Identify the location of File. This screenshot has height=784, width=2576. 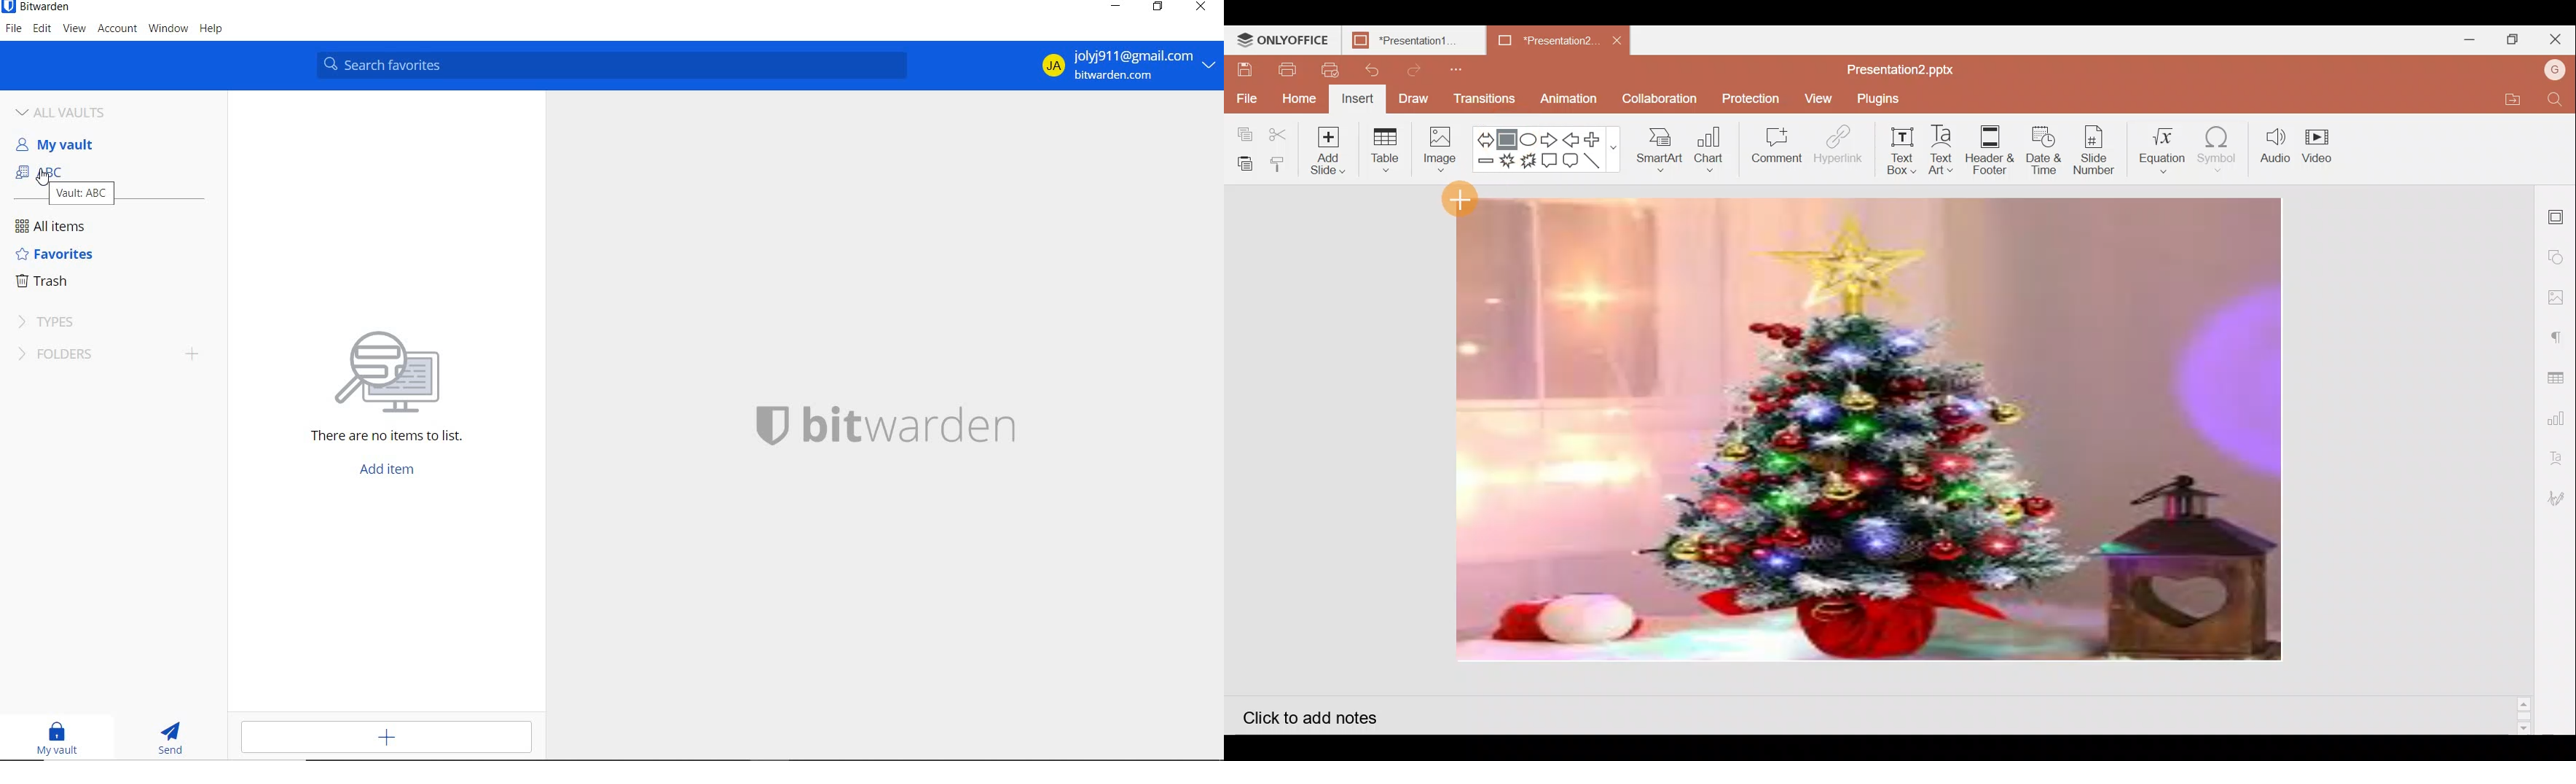
(1245, 94).